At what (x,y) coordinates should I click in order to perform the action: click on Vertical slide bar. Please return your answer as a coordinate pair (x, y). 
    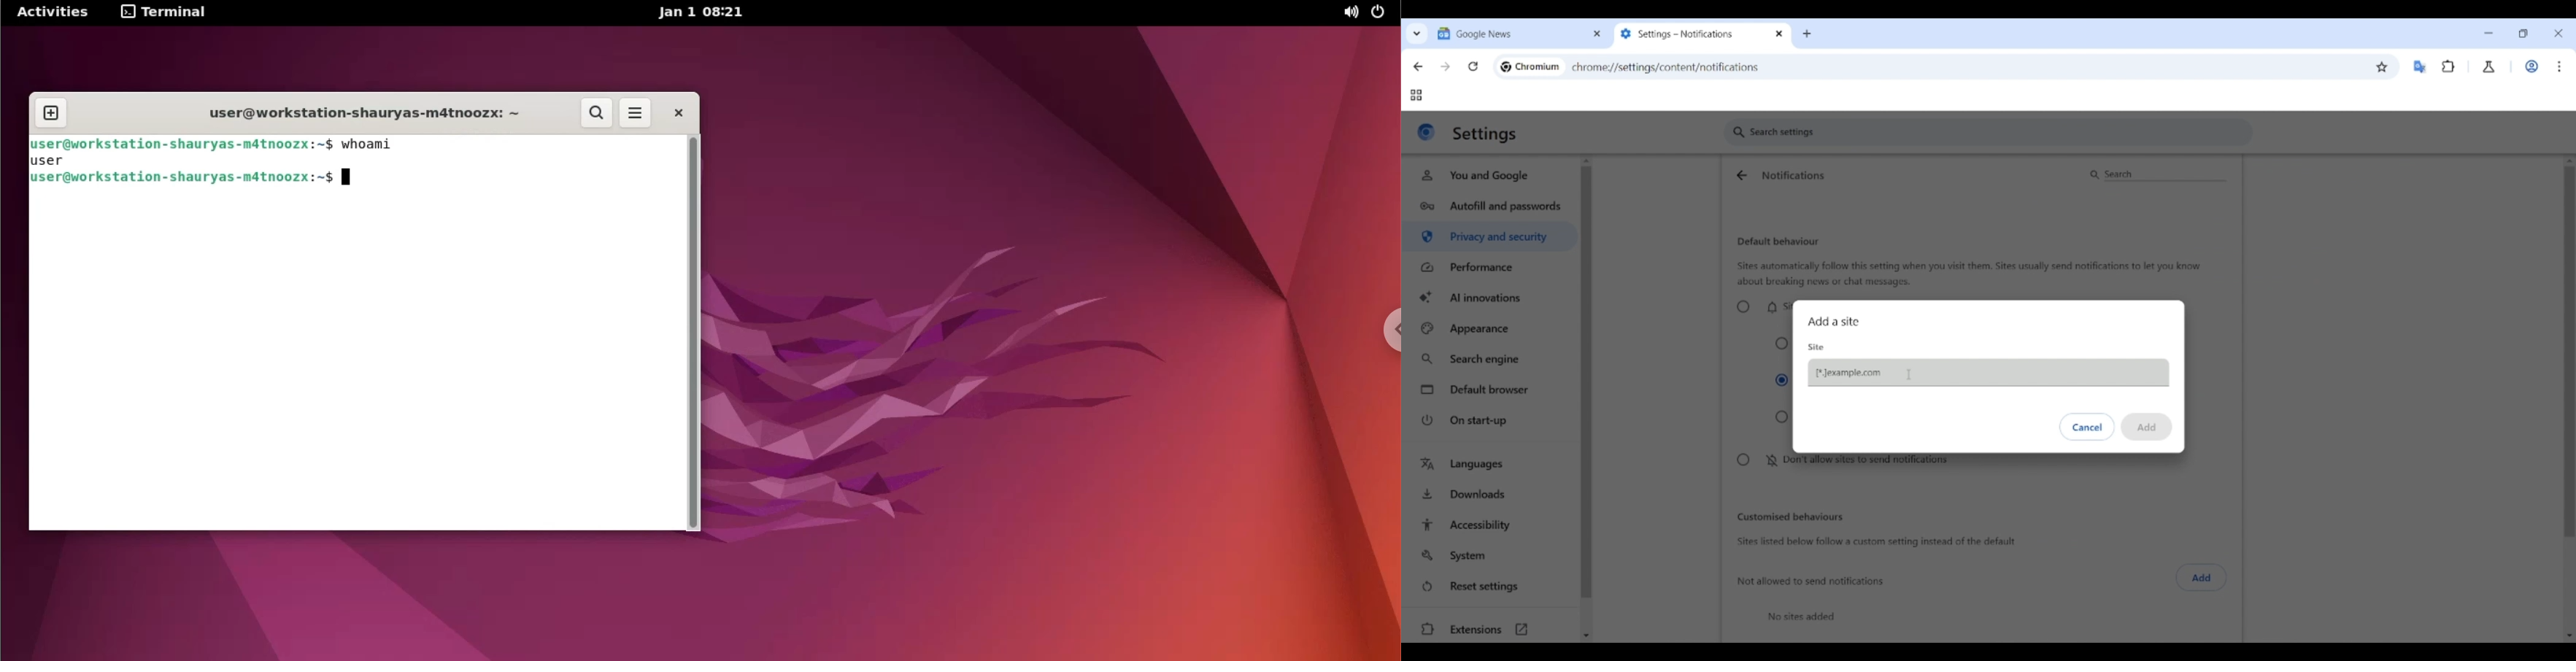
    Looking at the image, I should click on (2570, 291).